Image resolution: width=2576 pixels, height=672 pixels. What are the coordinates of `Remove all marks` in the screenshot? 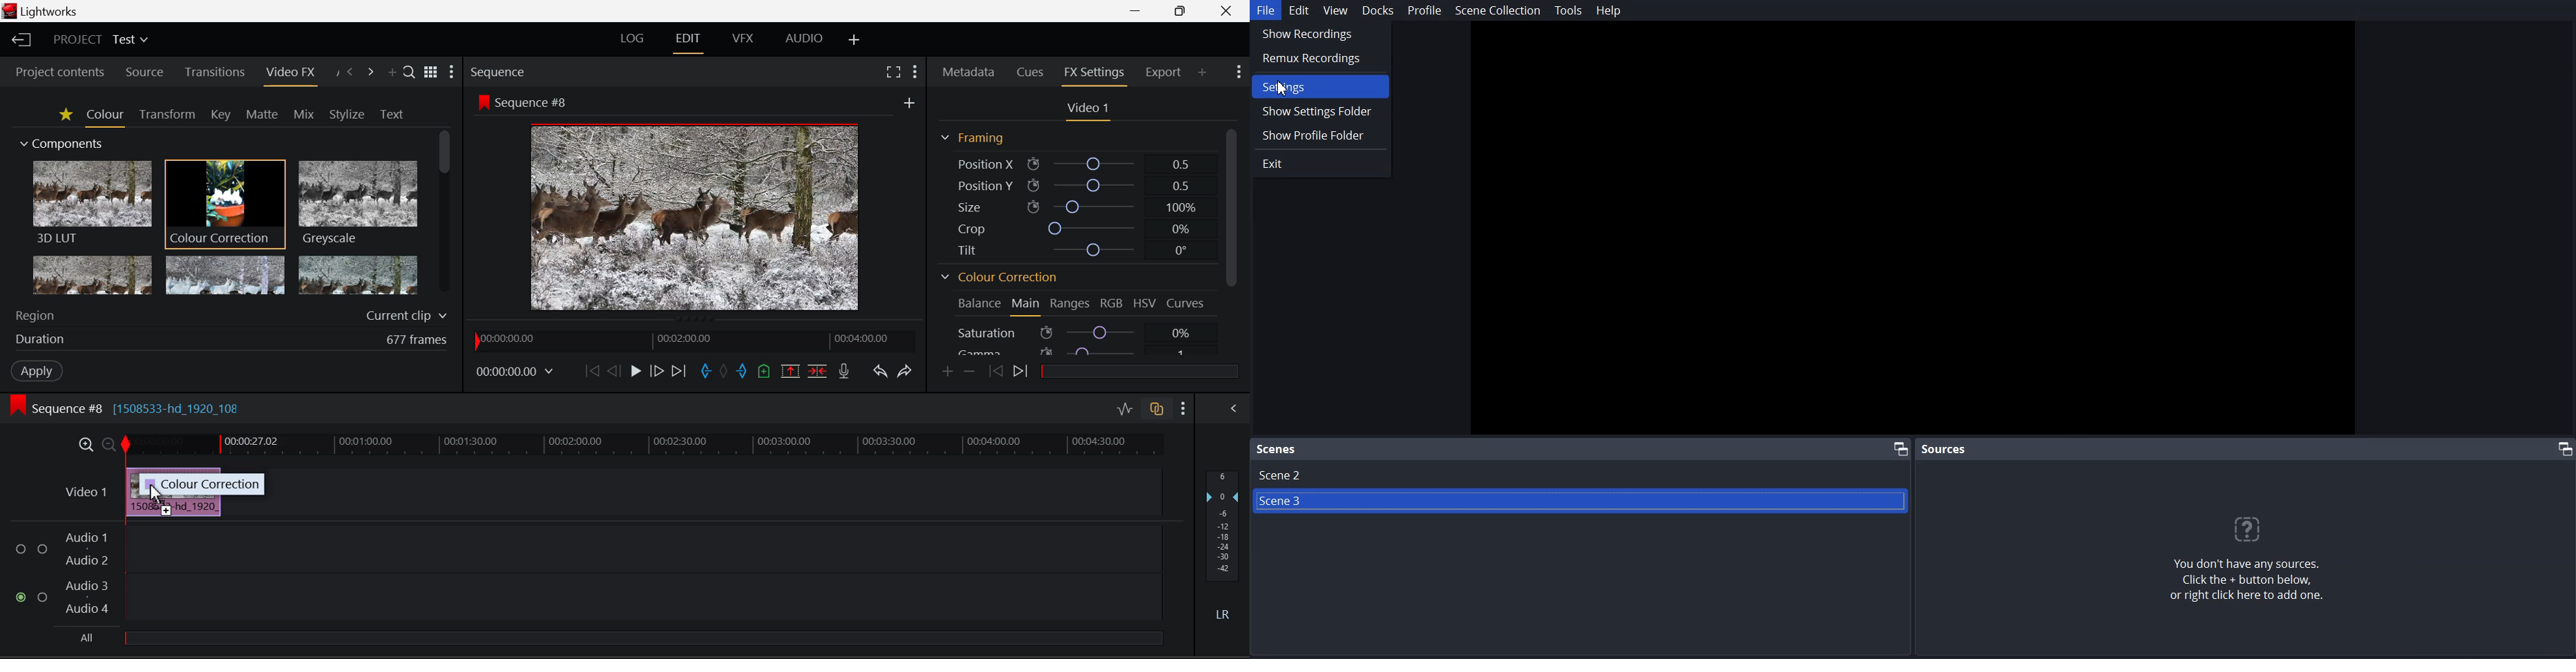 It's located at (723, 371).